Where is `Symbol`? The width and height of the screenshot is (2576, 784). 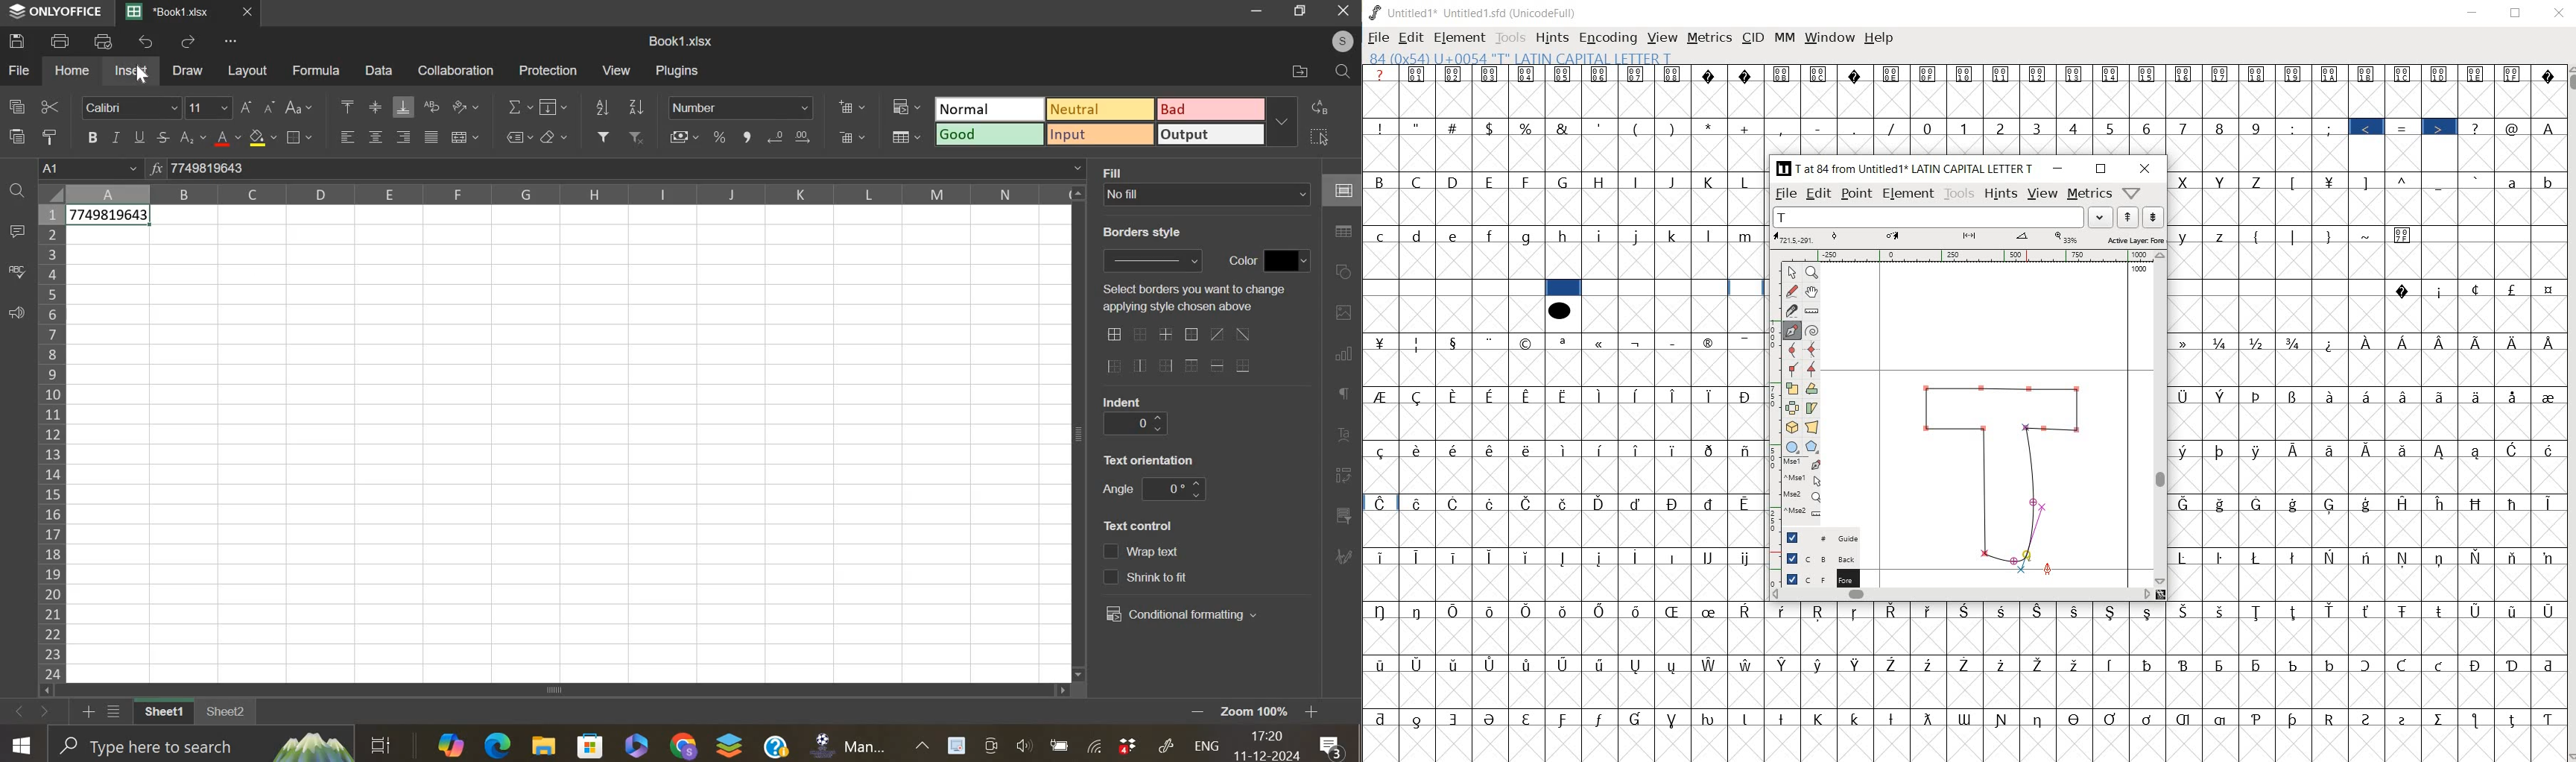
Symbol is located at coordinates (2075, 75).